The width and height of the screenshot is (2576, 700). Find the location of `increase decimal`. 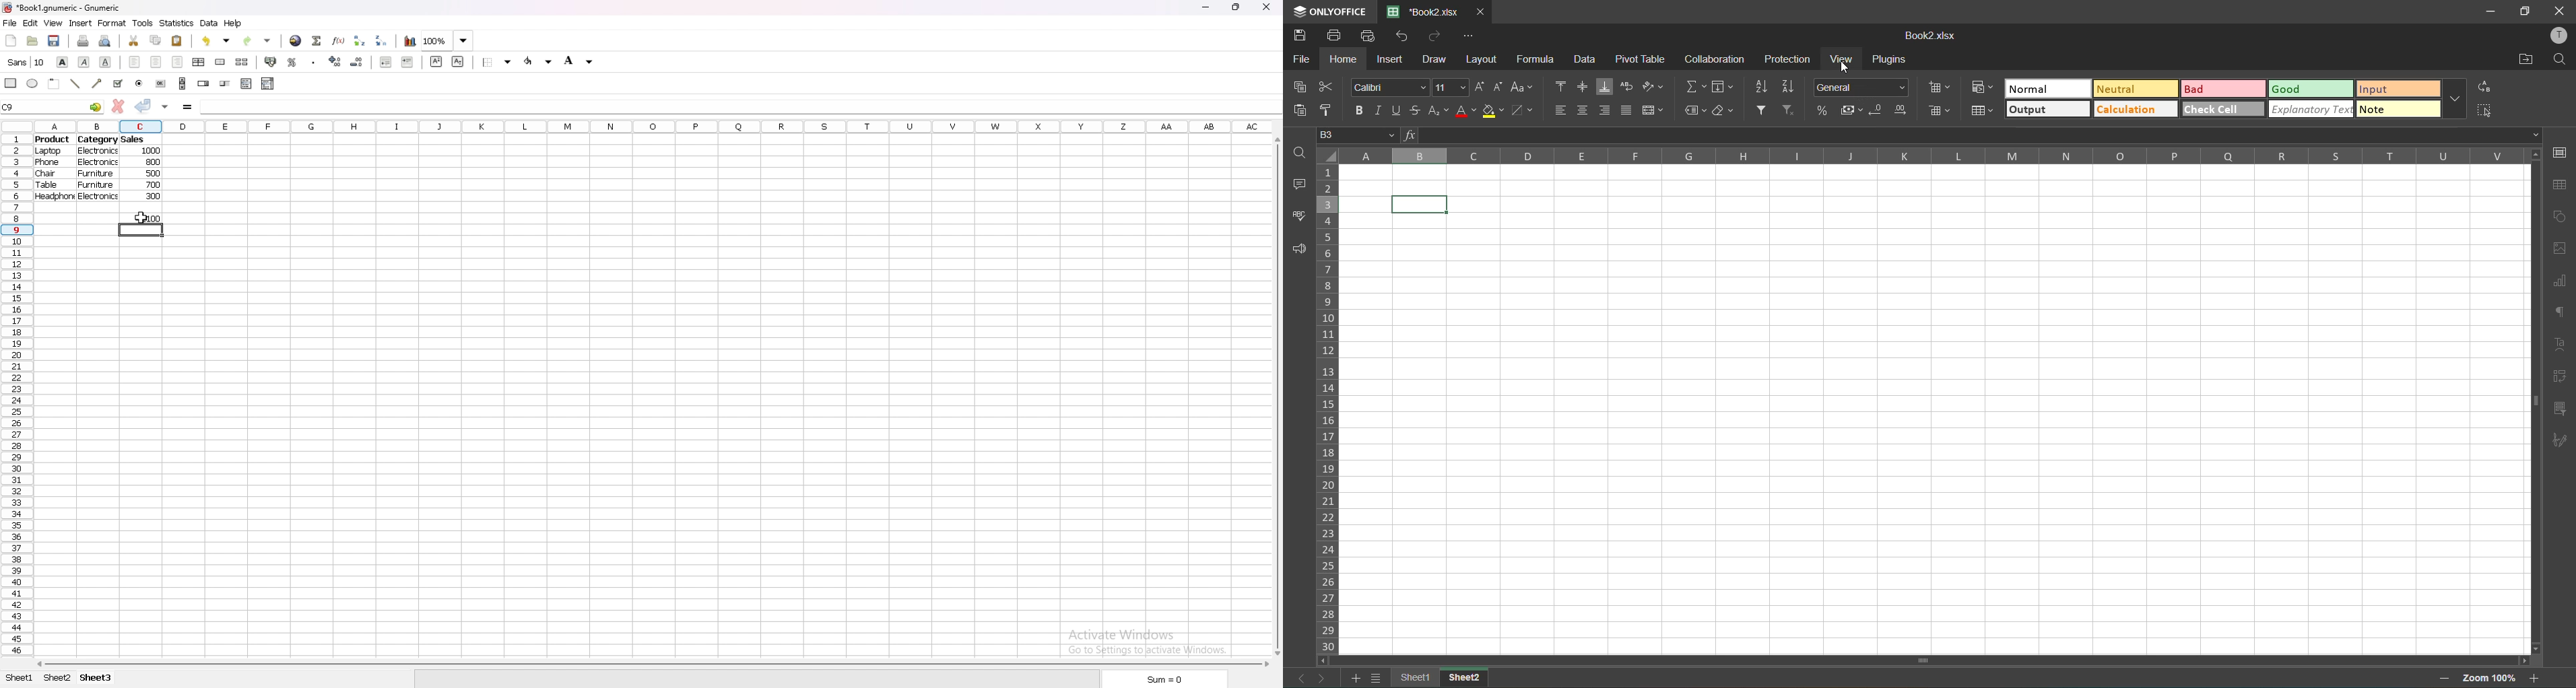

increase decimal is located at coordinates (335, 63).